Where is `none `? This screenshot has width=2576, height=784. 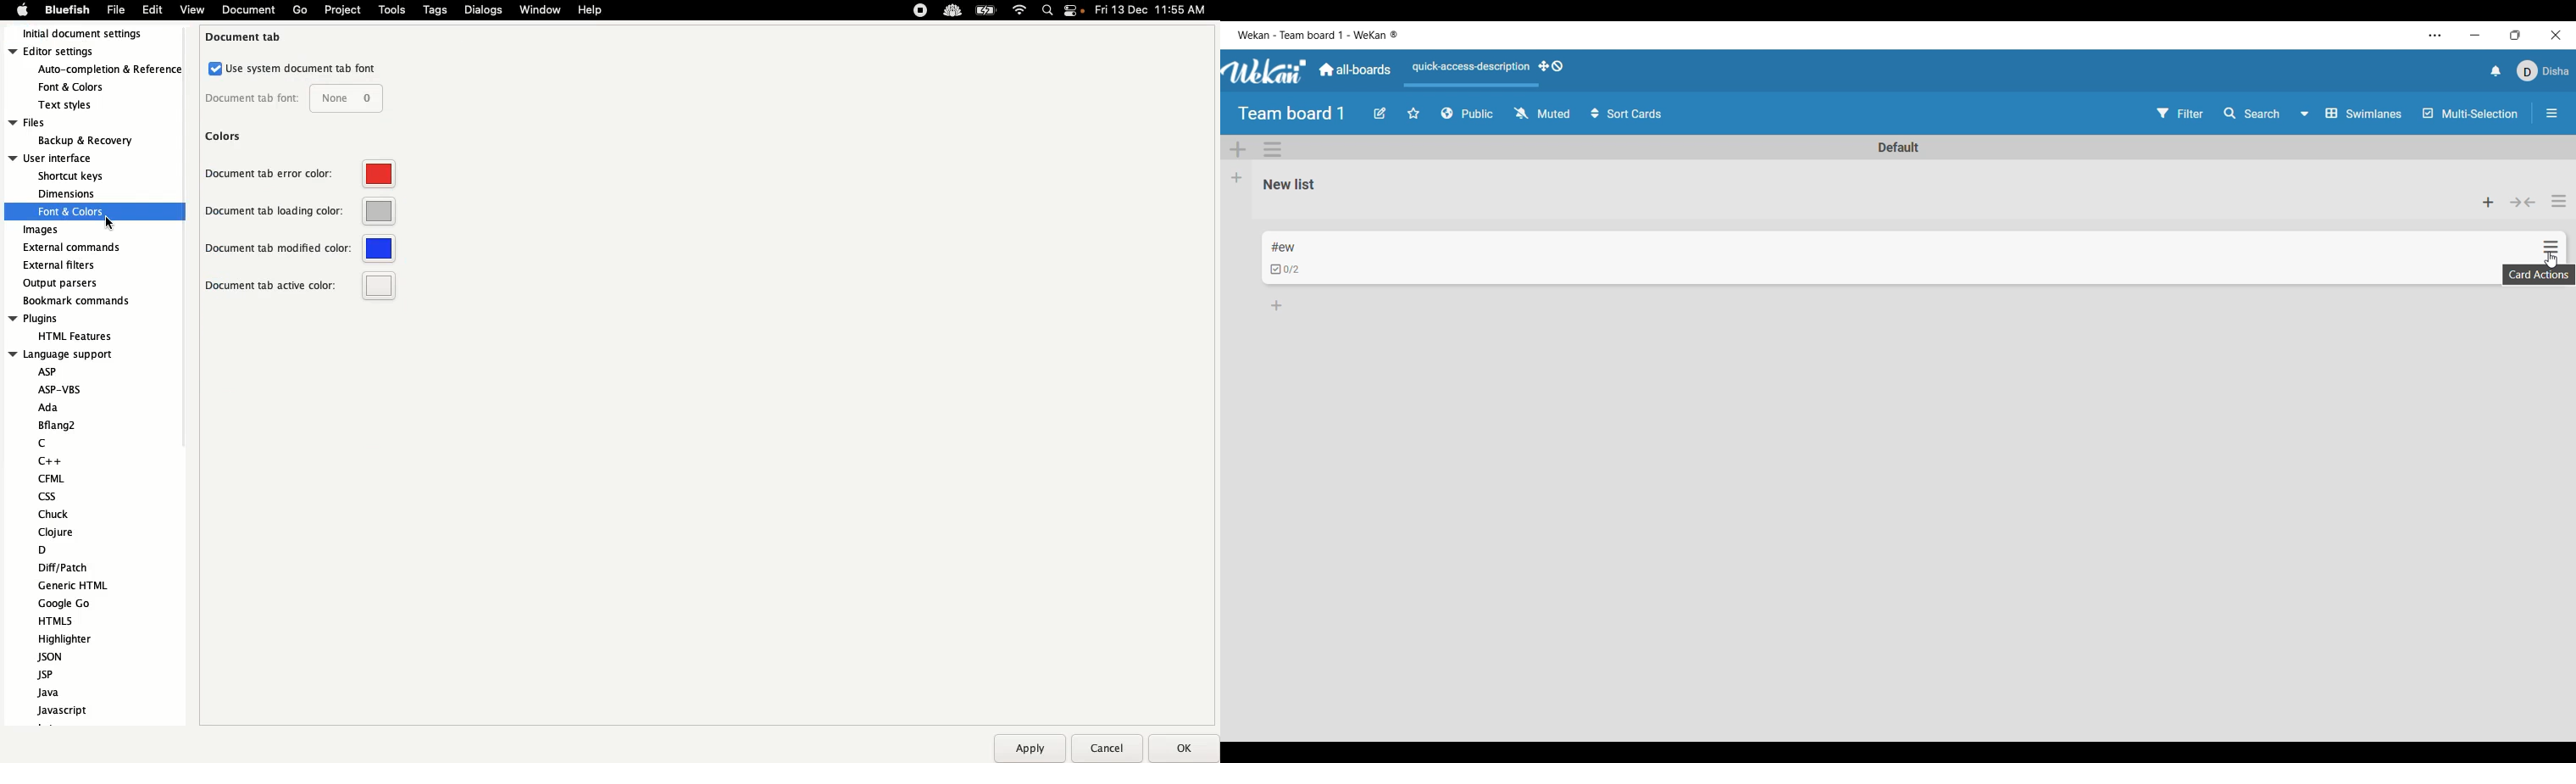
none  is located at coordinates (344, 98).